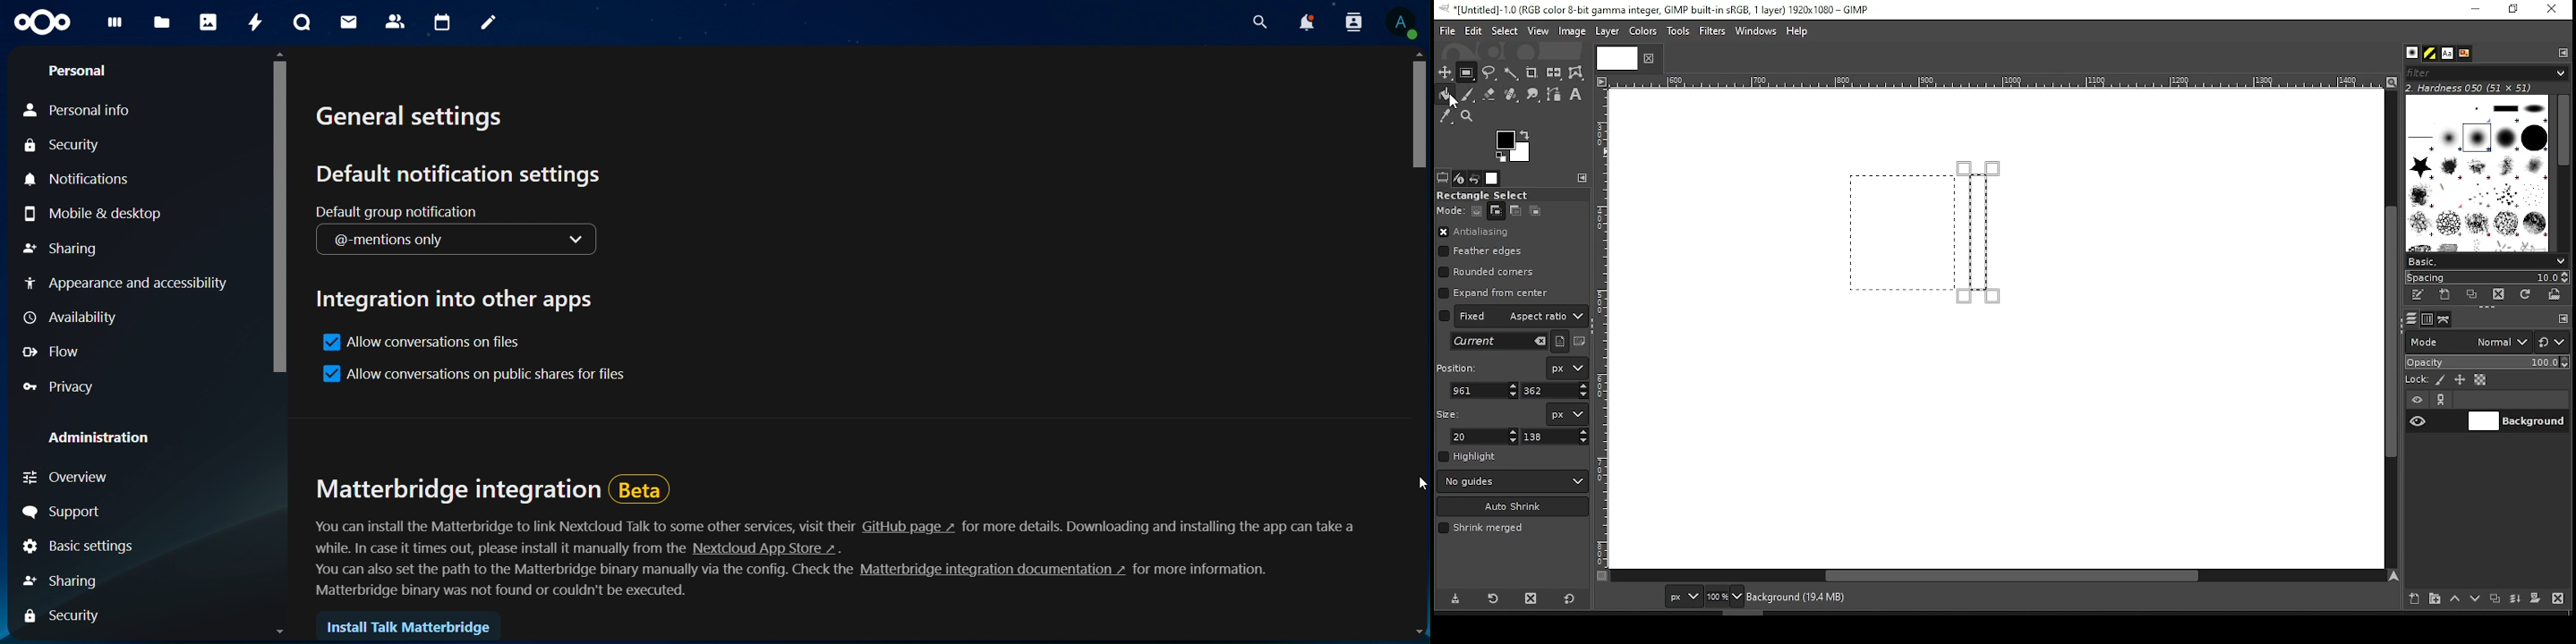  Describe the element at coordinates (77, 546) in the screenshot. I see `Basic Settings` at that location.